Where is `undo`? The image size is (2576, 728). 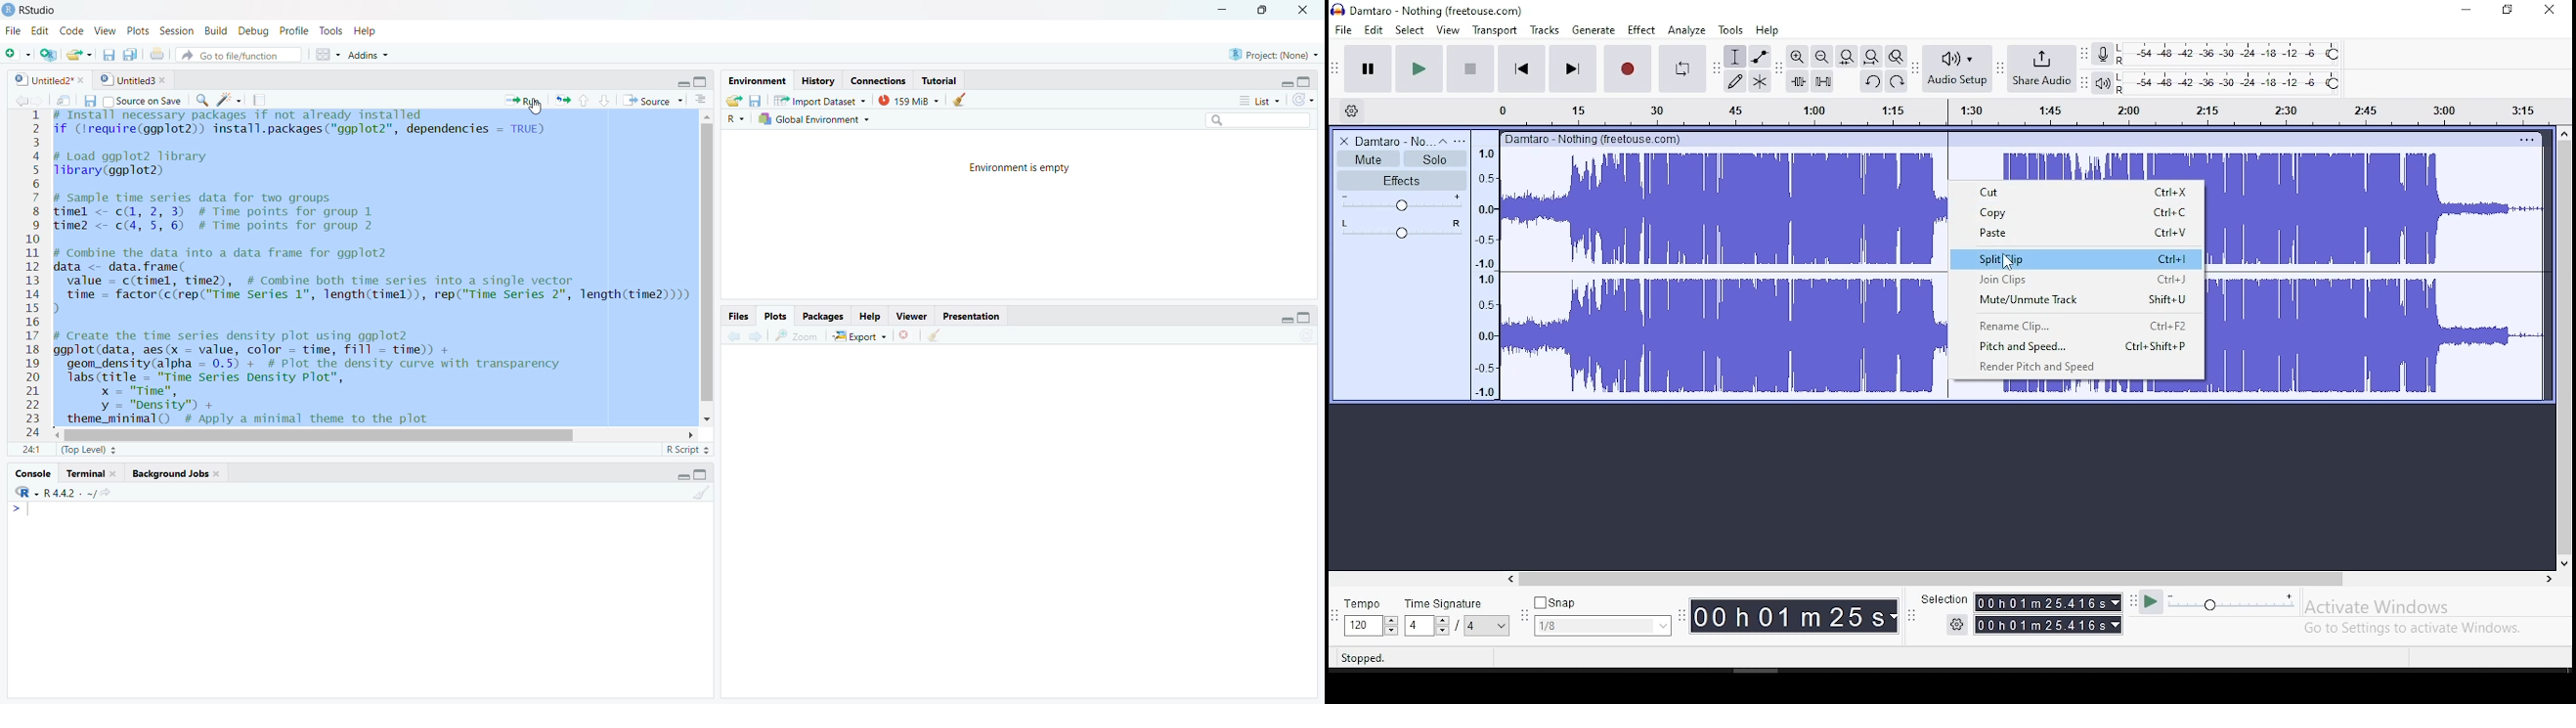
undo is located at coordinates (1872, 82).